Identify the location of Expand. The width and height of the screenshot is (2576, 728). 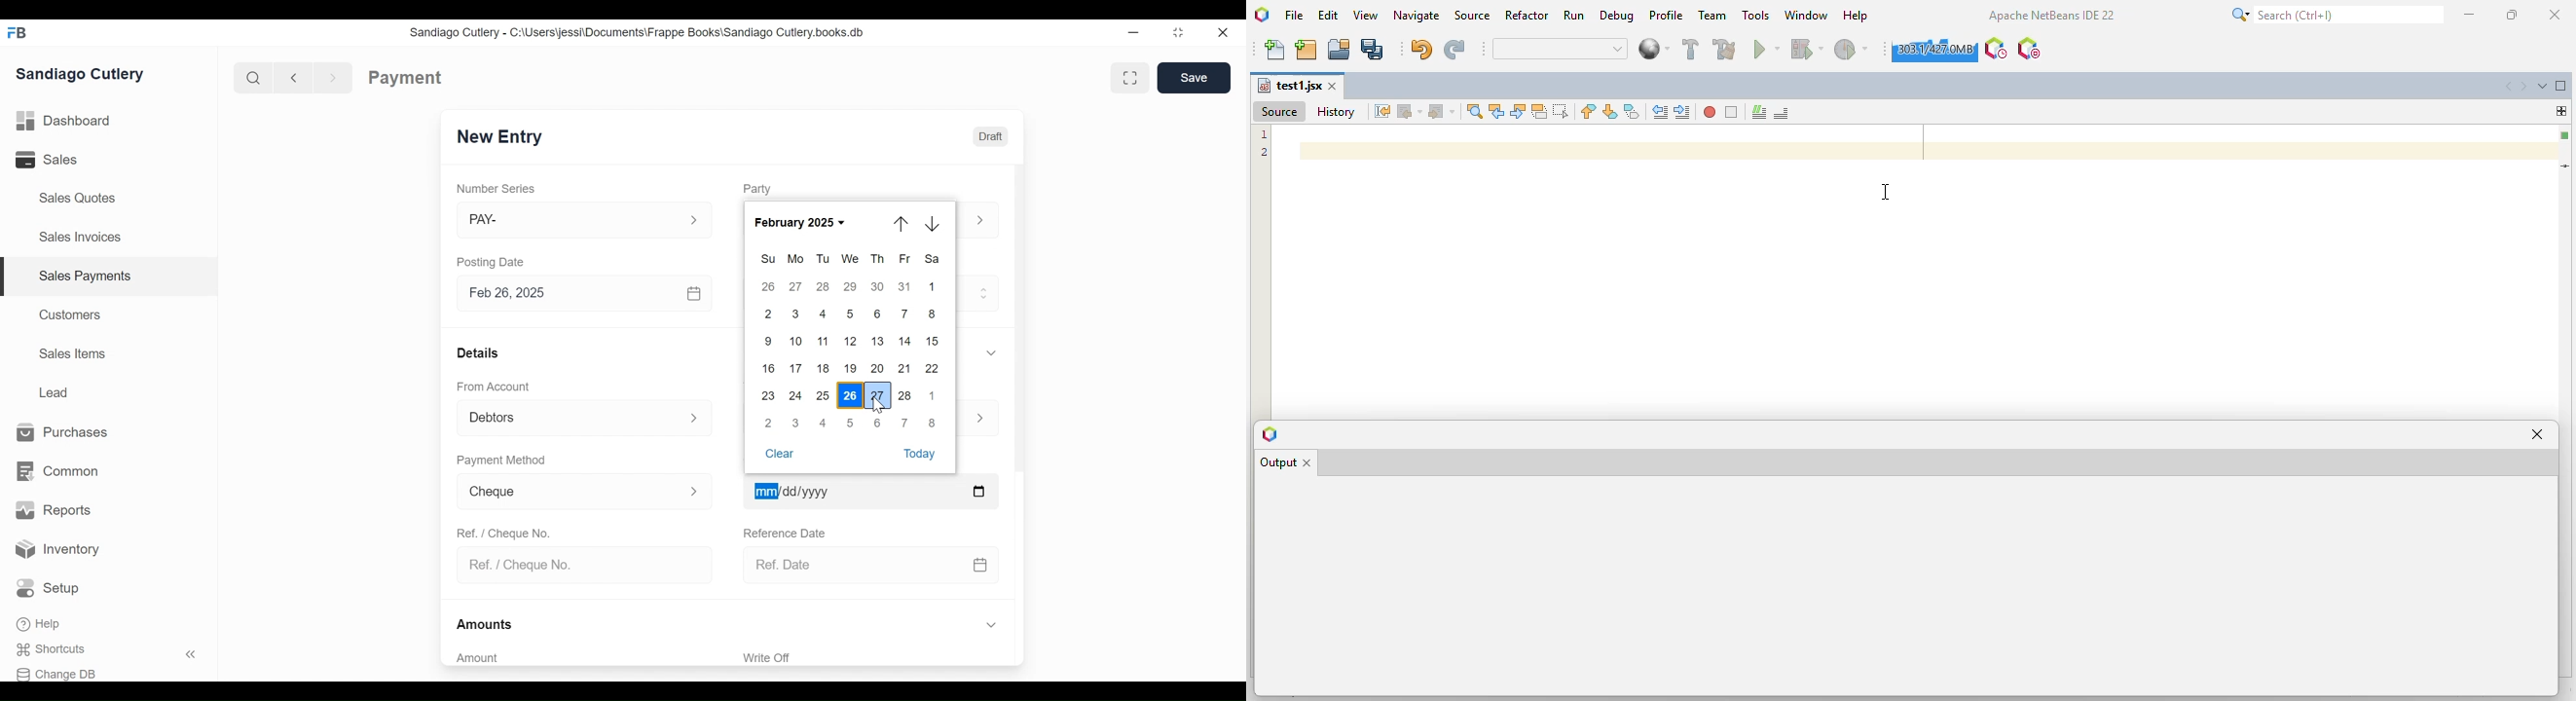
(694, 490).